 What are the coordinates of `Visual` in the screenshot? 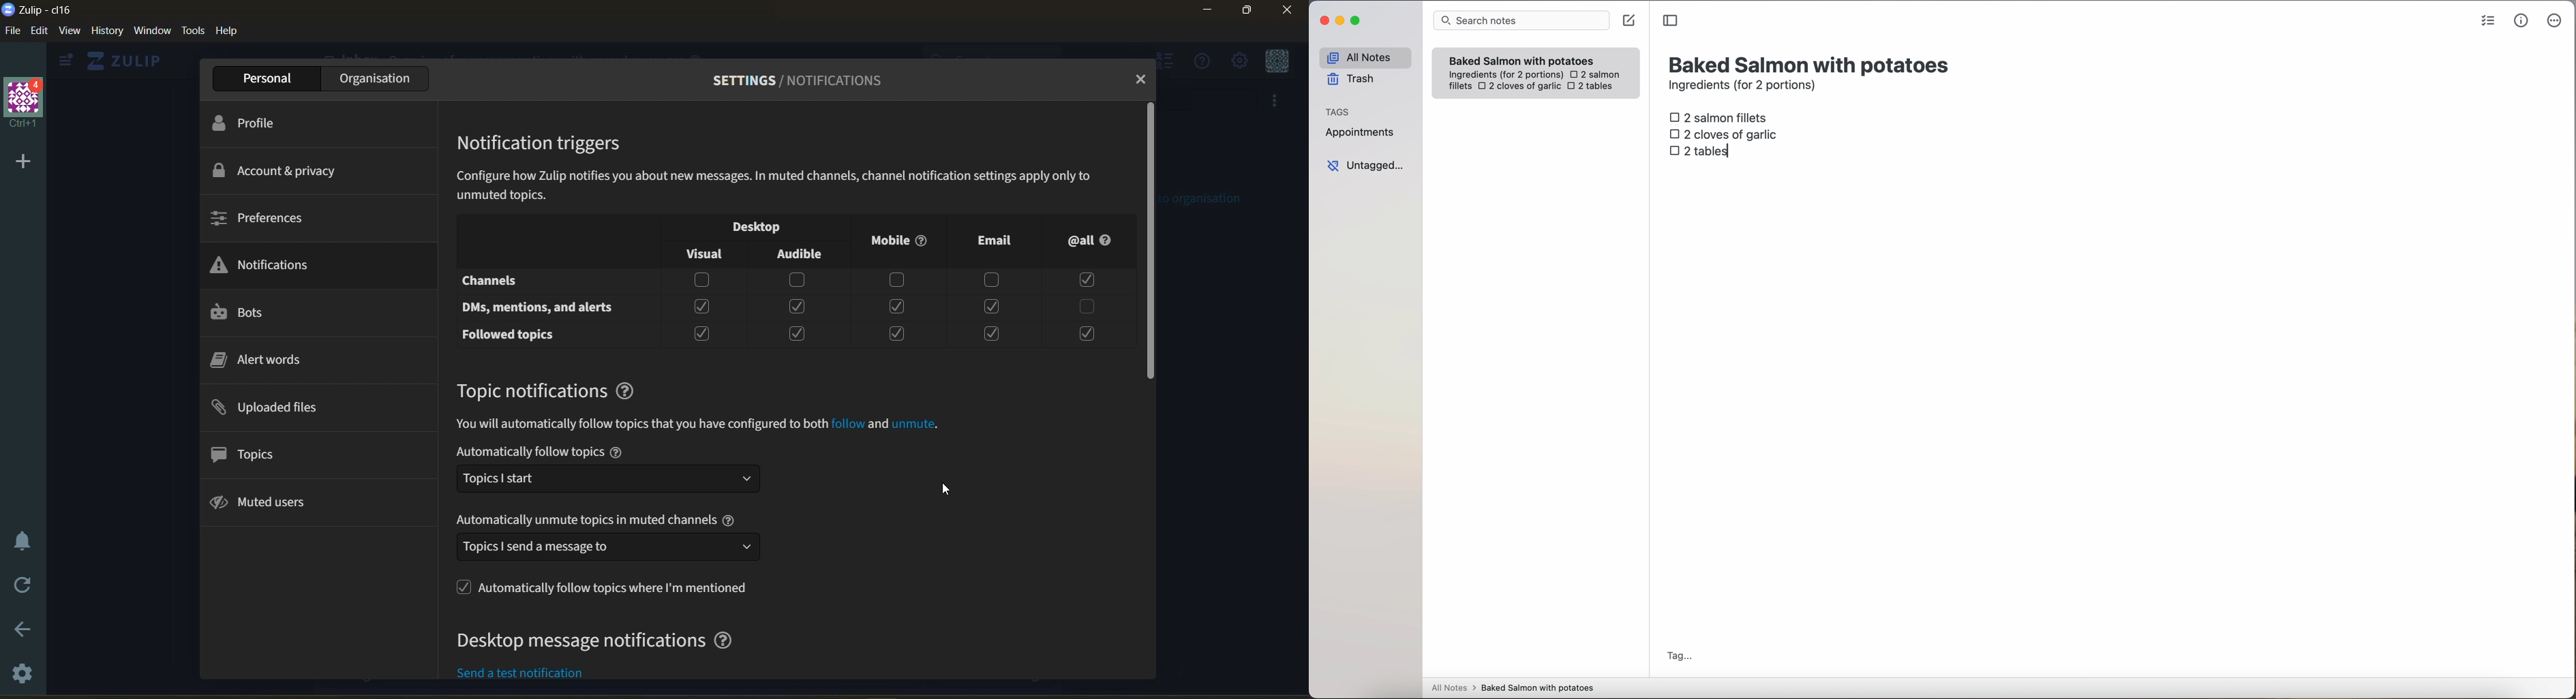 It's located at (703, 253).